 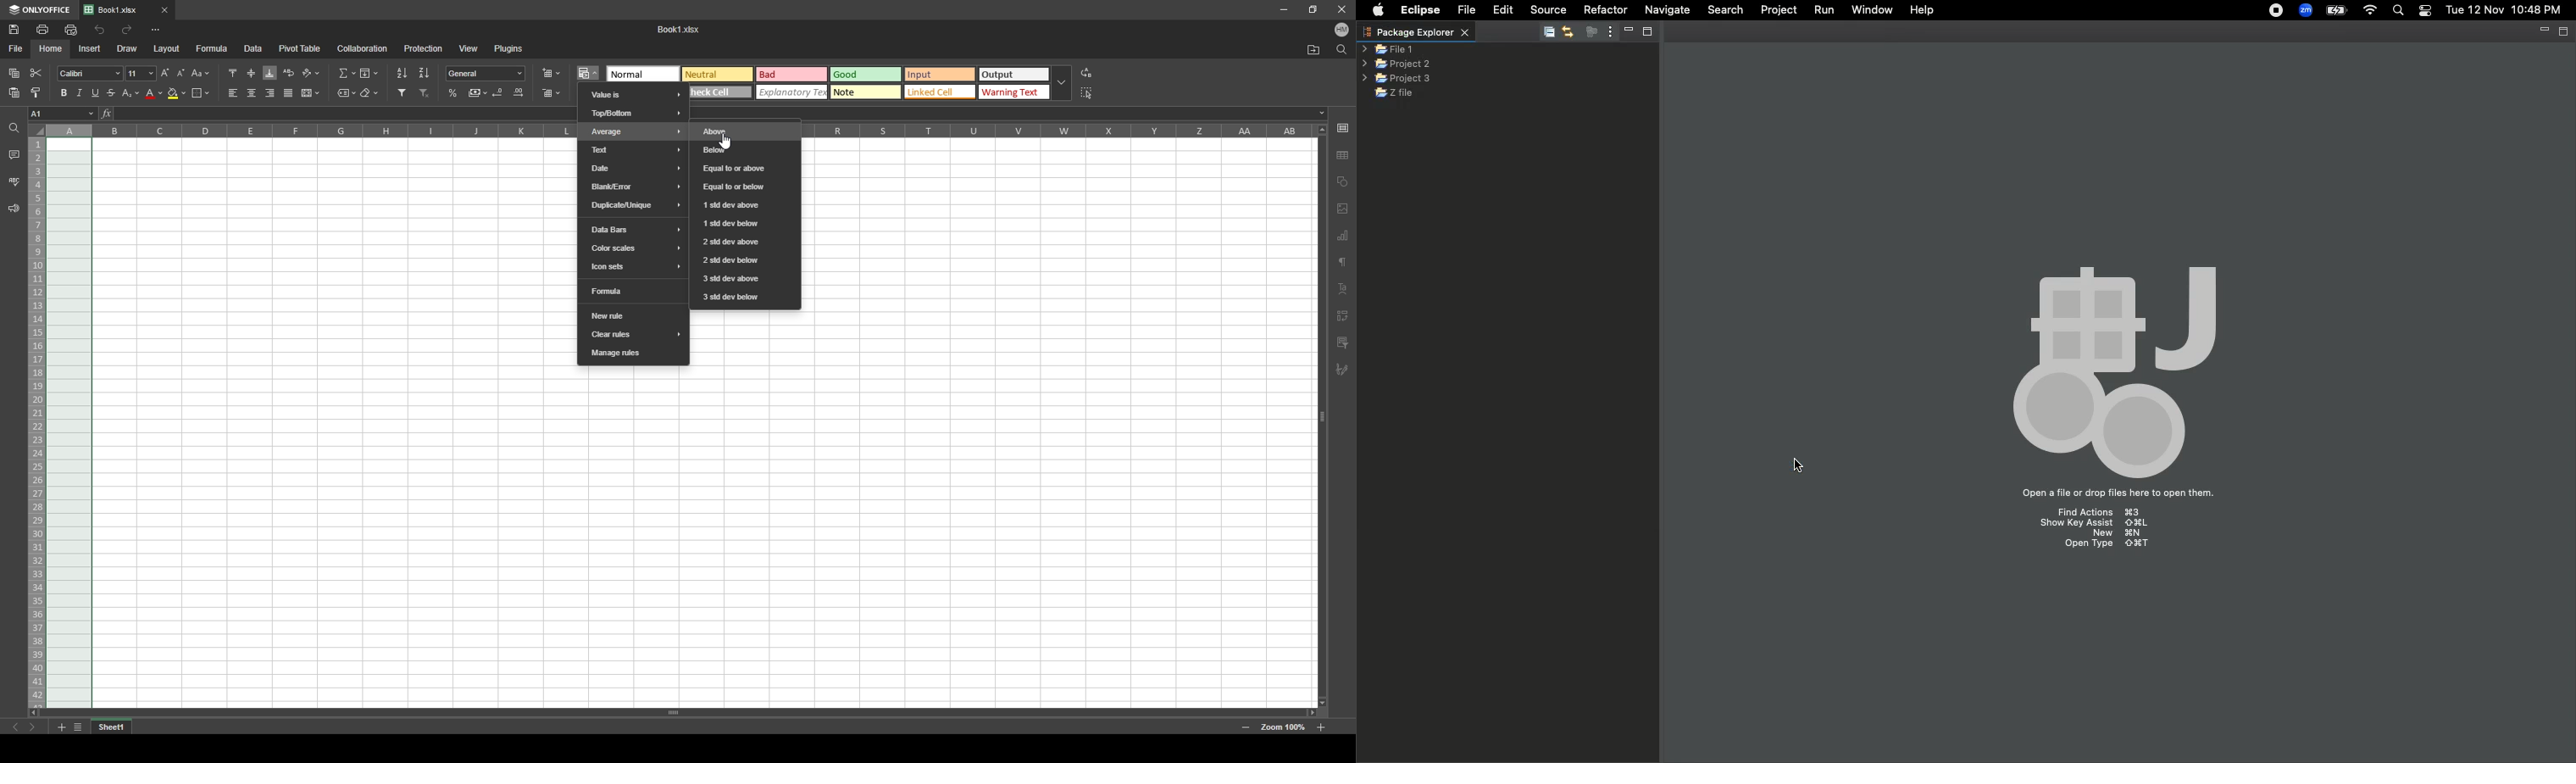 What do you see at coordinates (16, 47) in the screenshot?
I see `file` at bounding box center [16, 47].